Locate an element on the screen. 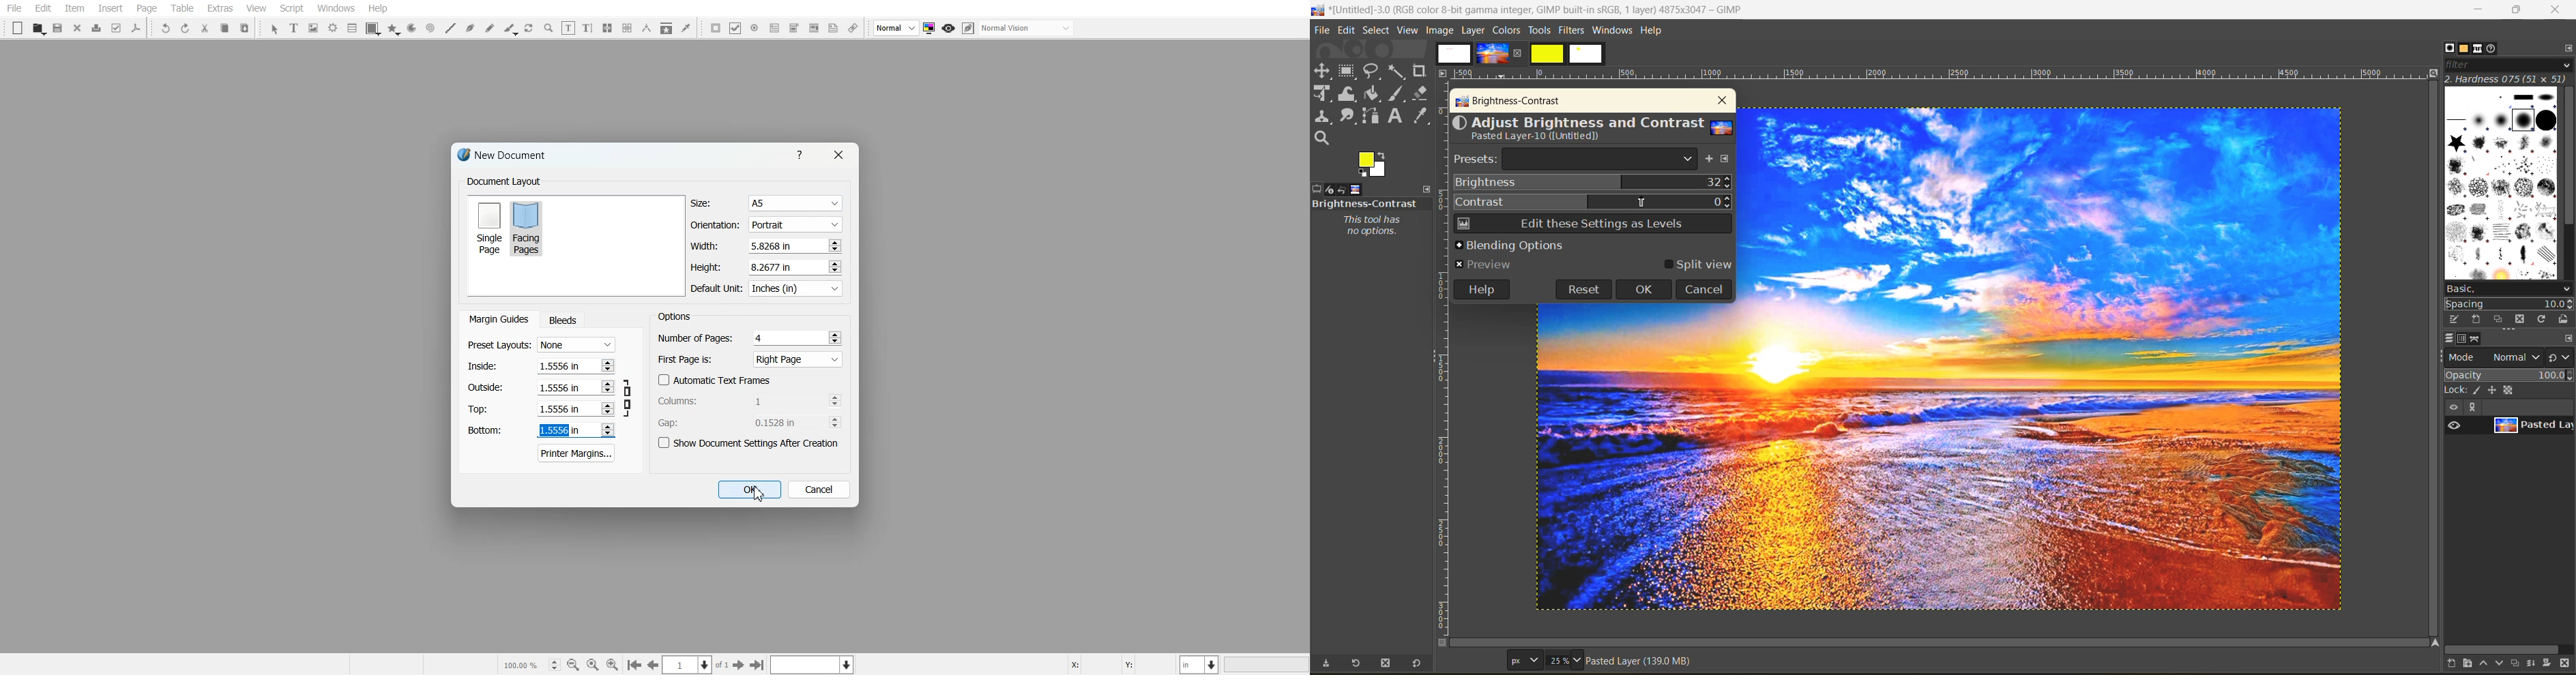  Toggle color  is located at coordinates (931, 29).